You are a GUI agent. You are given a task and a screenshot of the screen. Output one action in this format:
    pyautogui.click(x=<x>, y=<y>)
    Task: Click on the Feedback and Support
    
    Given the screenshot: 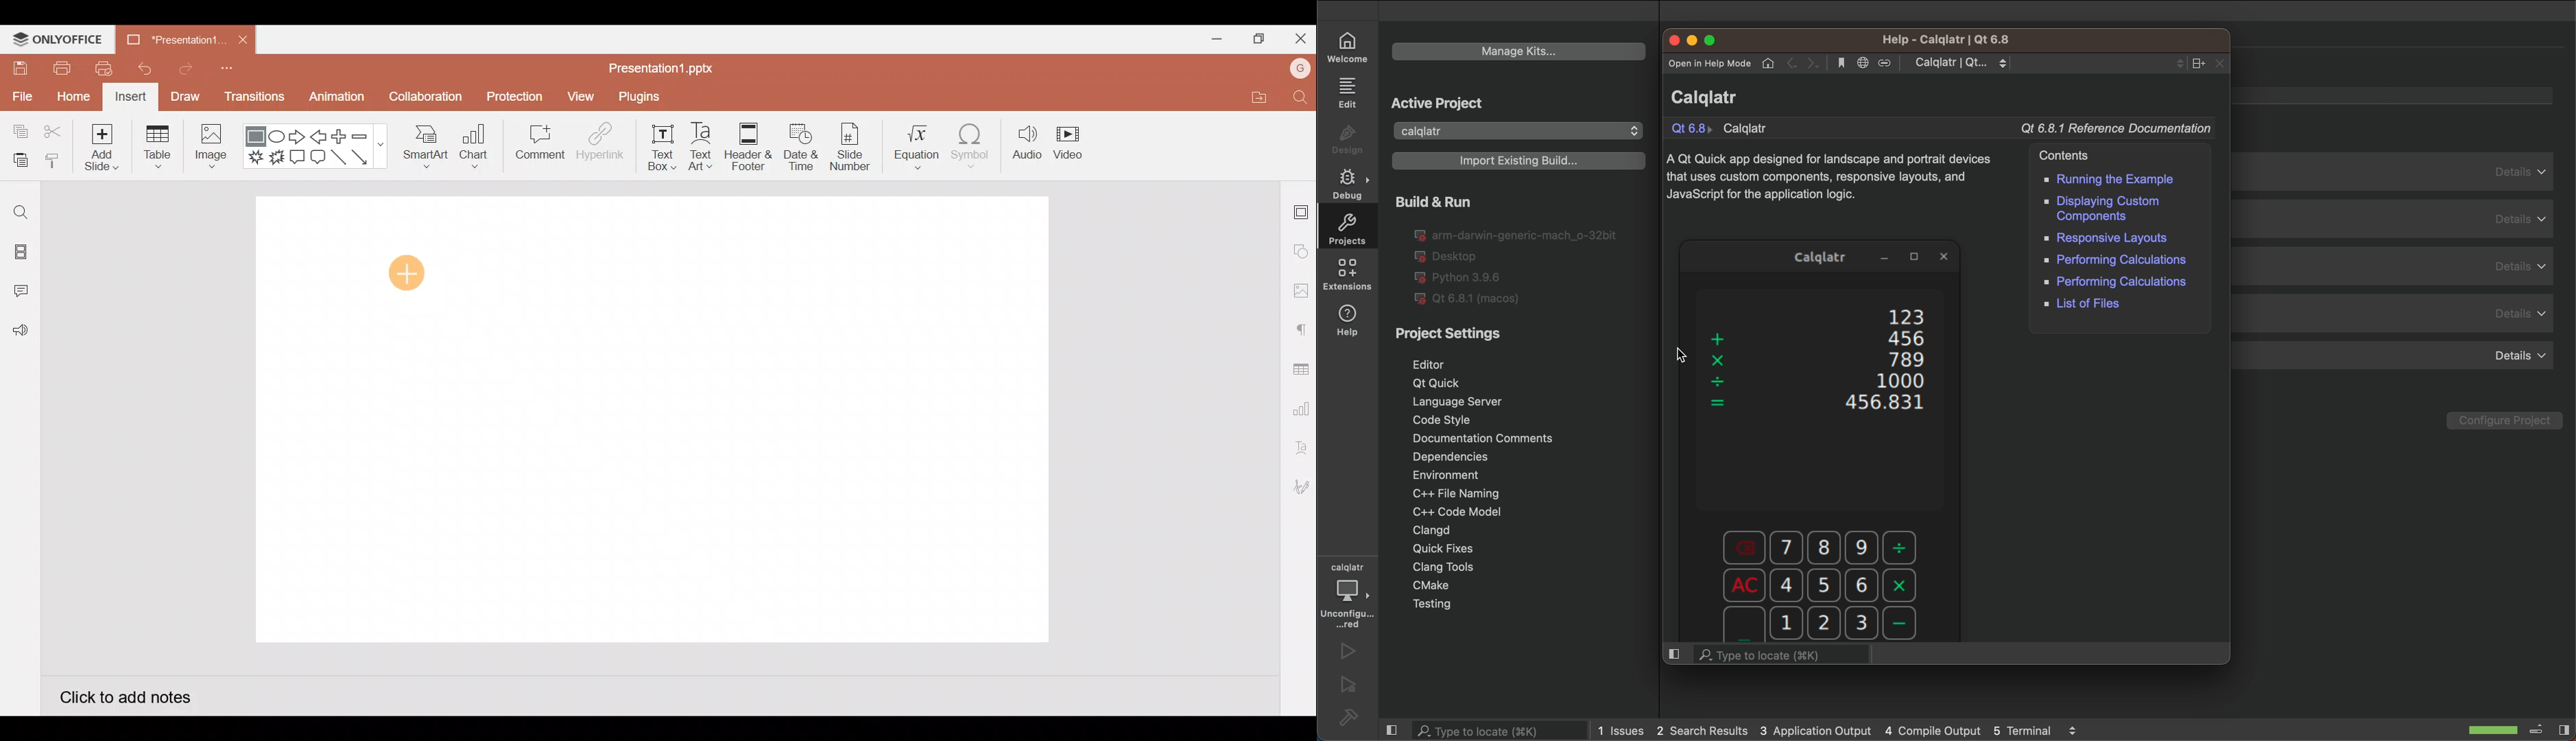 What is the action you would take?
    pyautogui.click(x=20, y=334)
    